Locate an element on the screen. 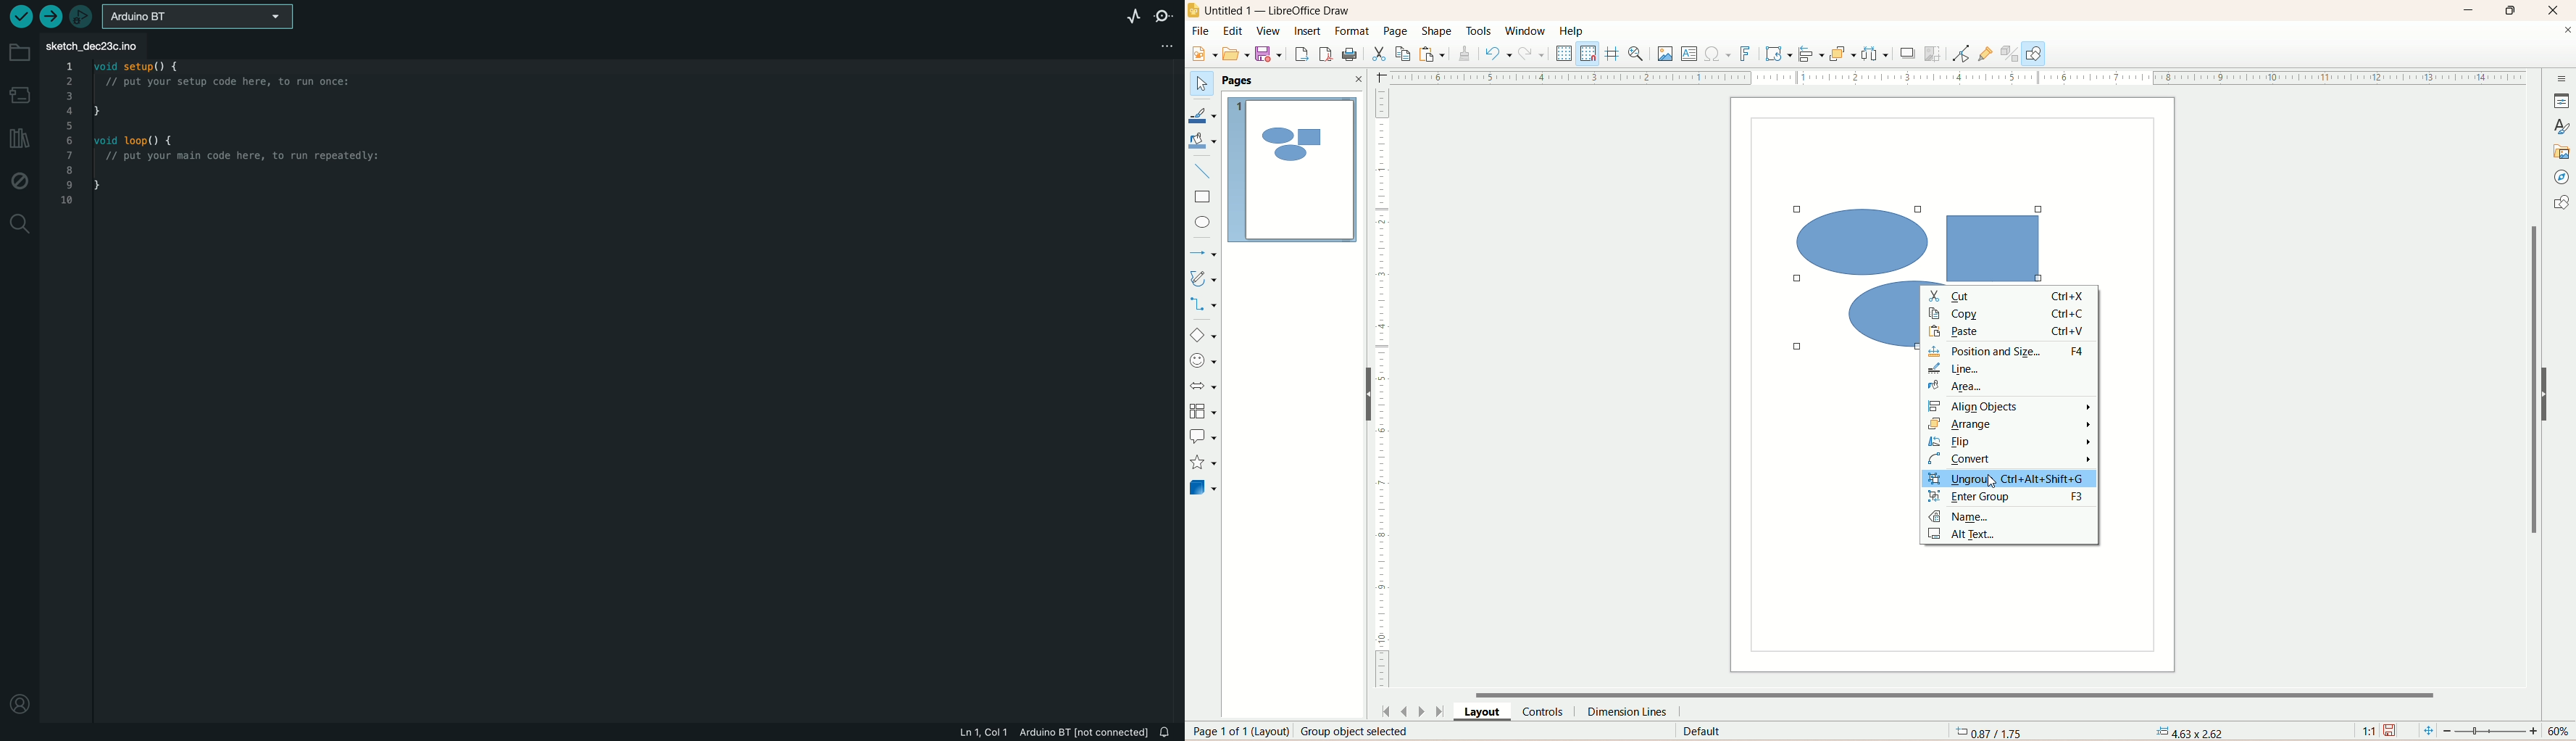 The width and height of the screenshot is (2576, 756). navigator is located at coordinates (2562, 178).